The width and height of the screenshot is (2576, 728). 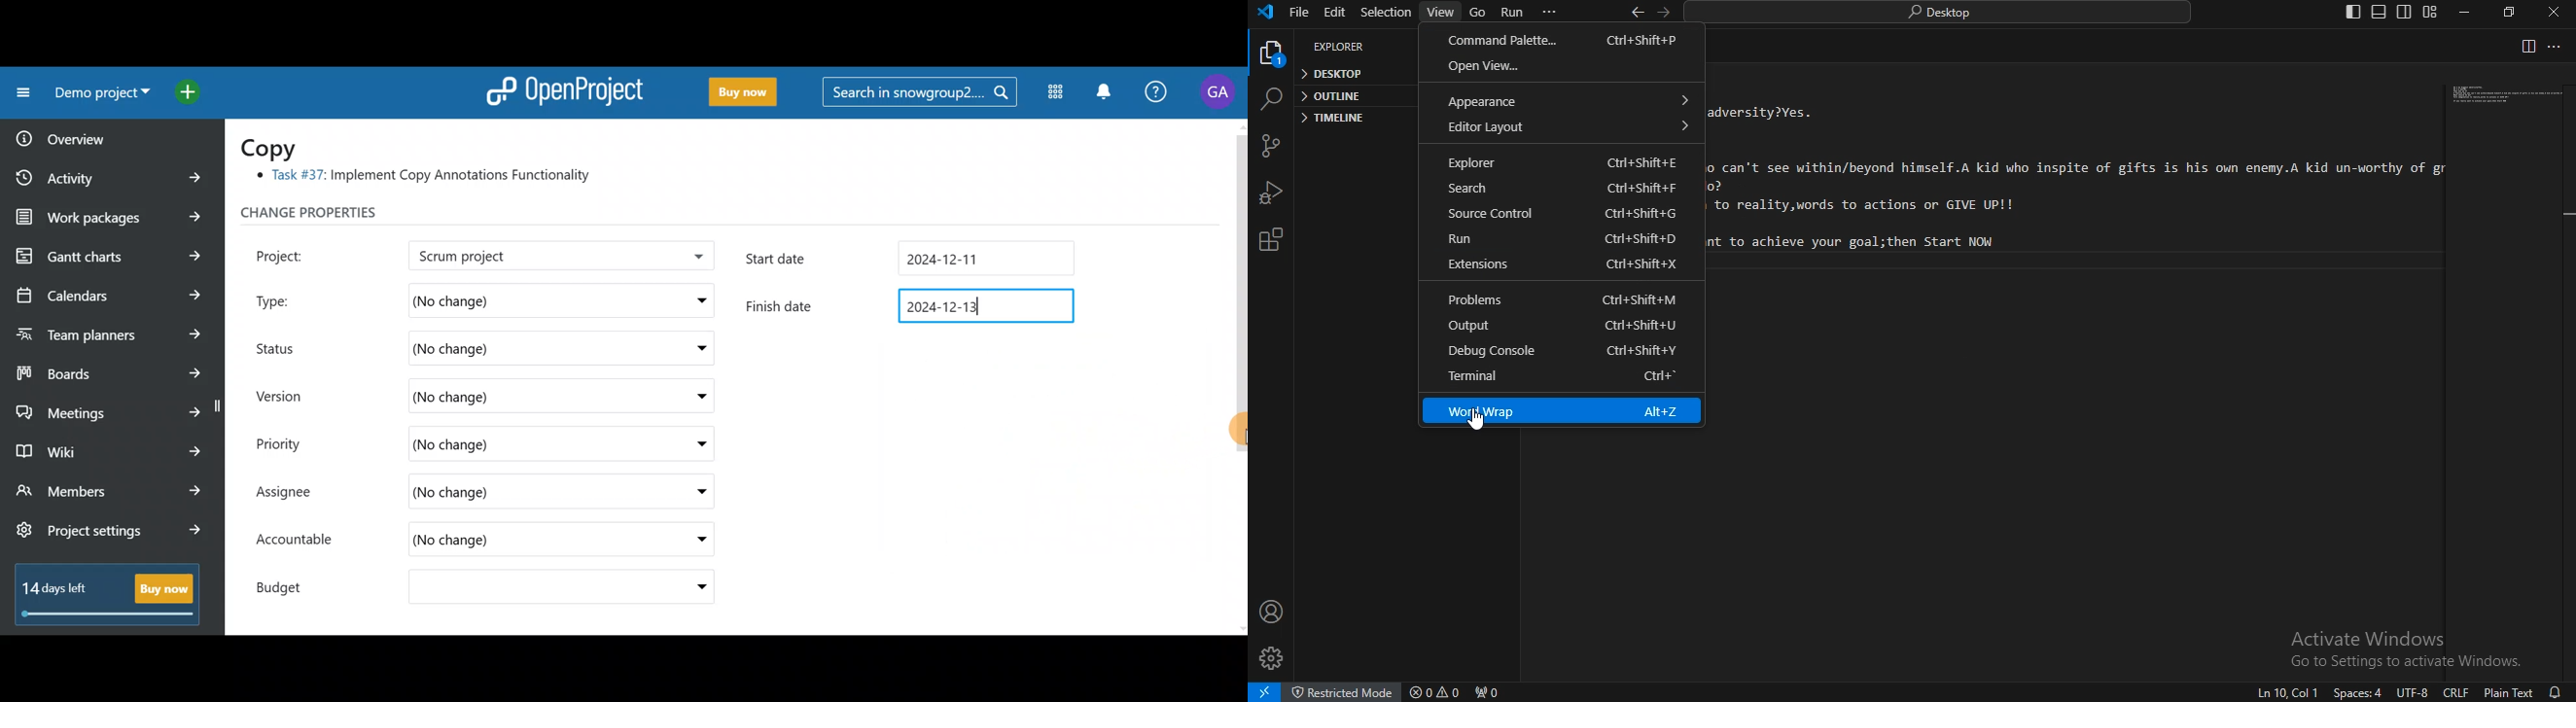 What do you see at coordinates (292, 584) in the screenshot?
I see `Budget` at bounding box center [292, 584].